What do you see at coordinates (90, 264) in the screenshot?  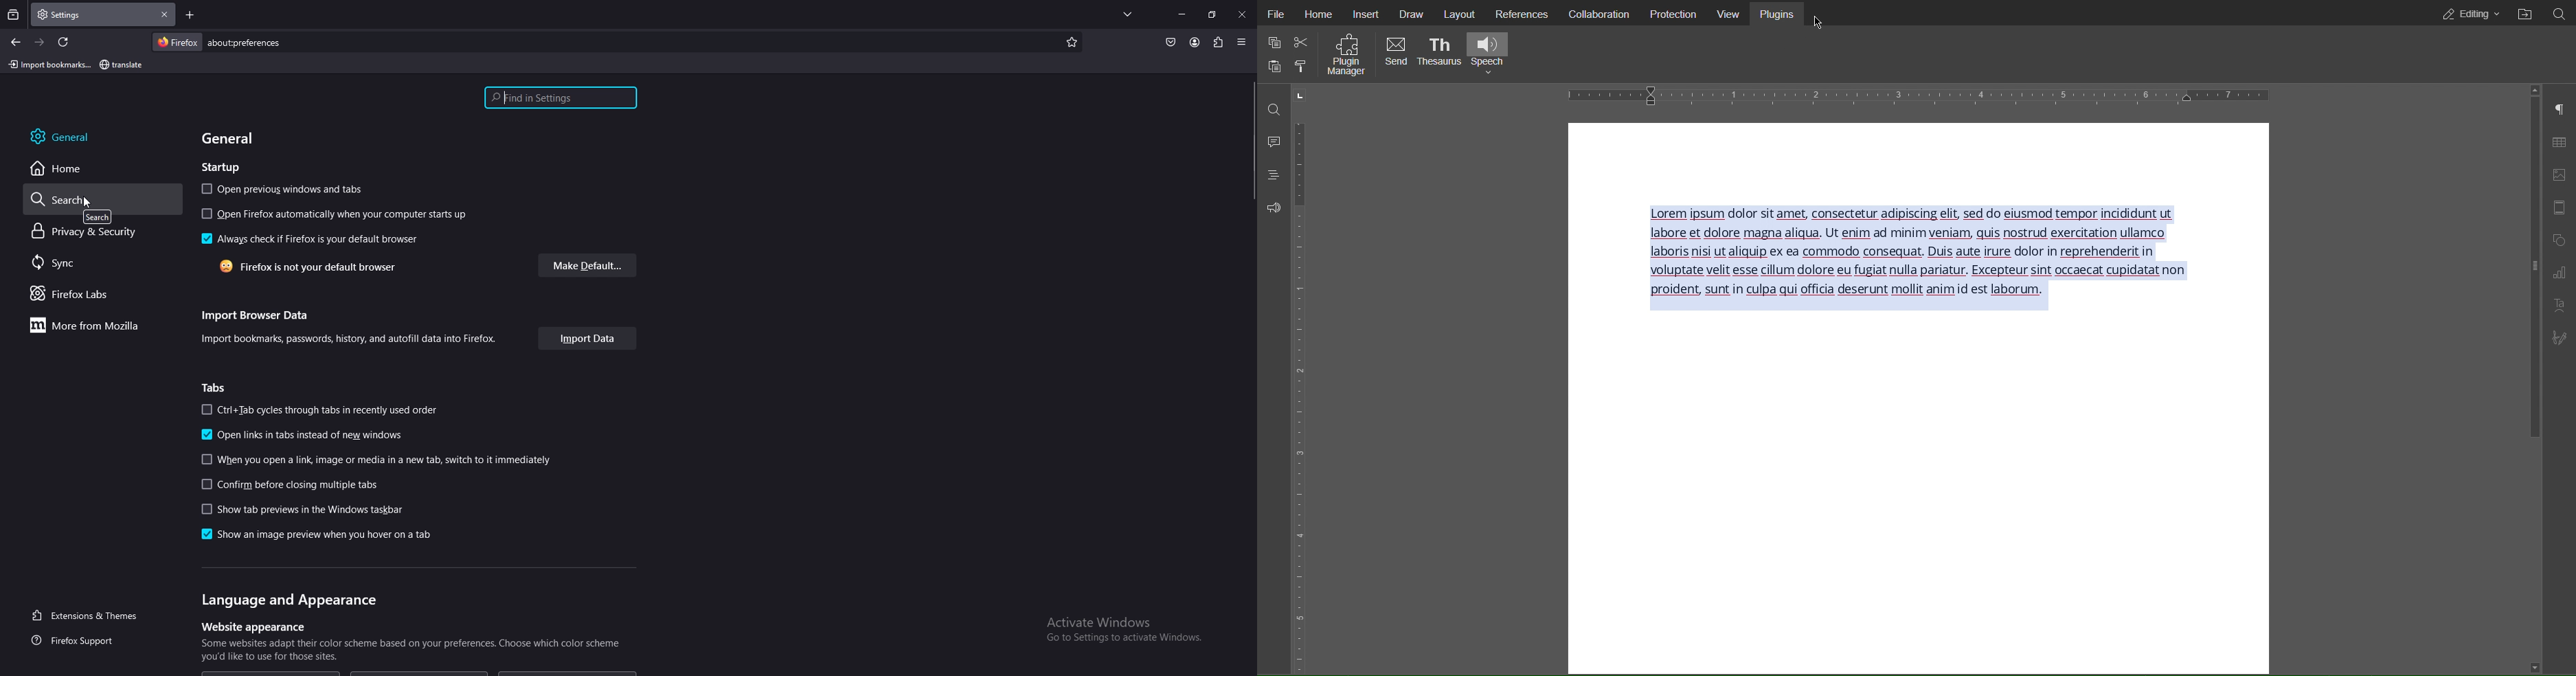 I see `sync` at bounding box center [90, 264].